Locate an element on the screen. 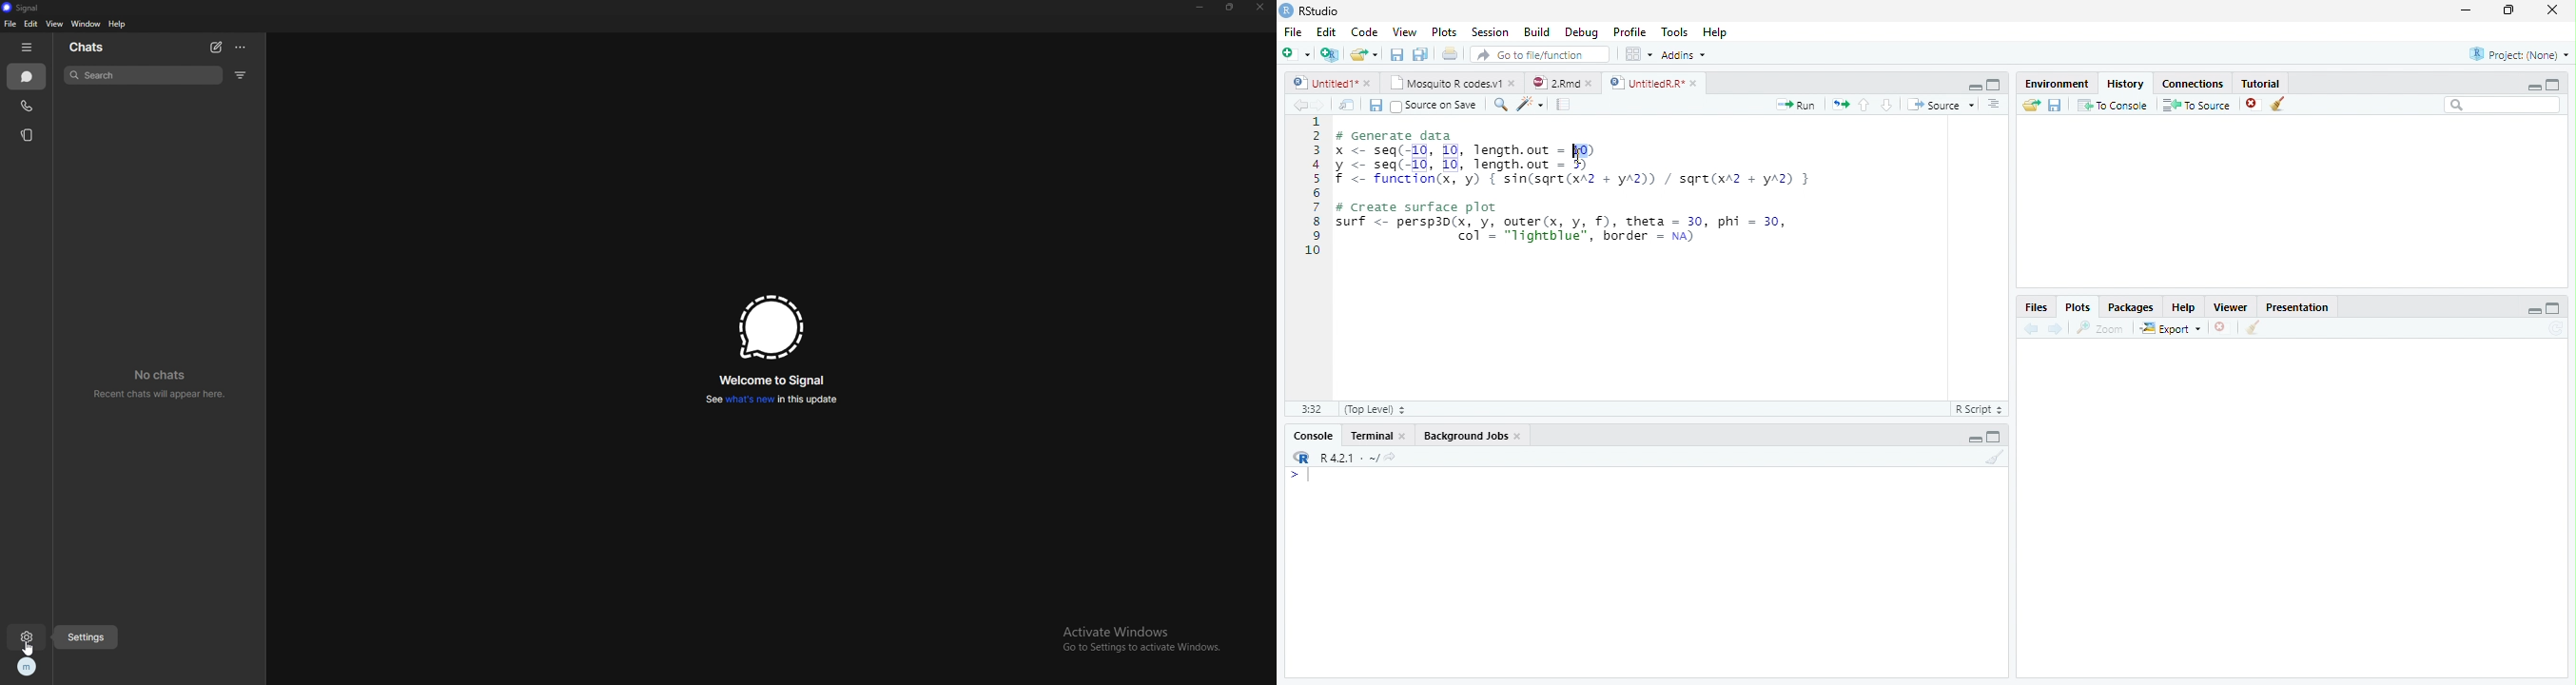 This screenshot has width=2576, height=700. view is located at coordinates (54, 23).